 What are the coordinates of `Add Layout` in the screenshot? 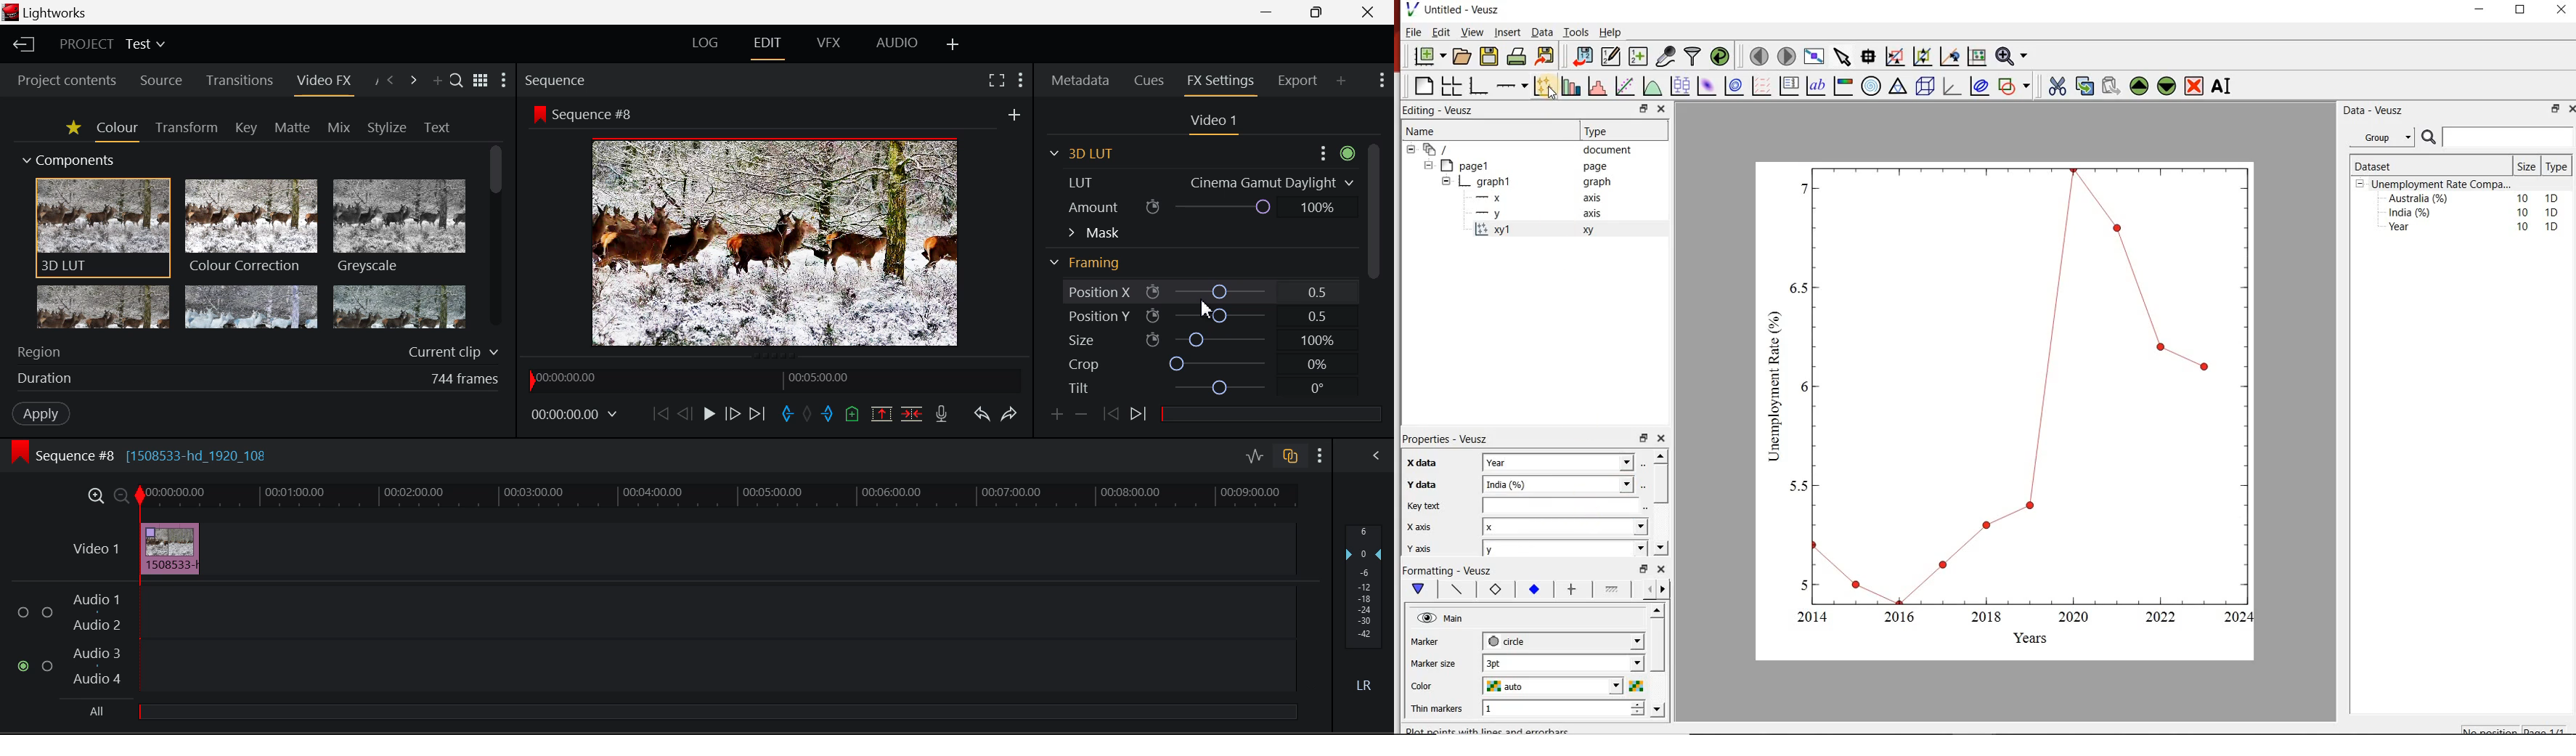 It's located at (951, 44).